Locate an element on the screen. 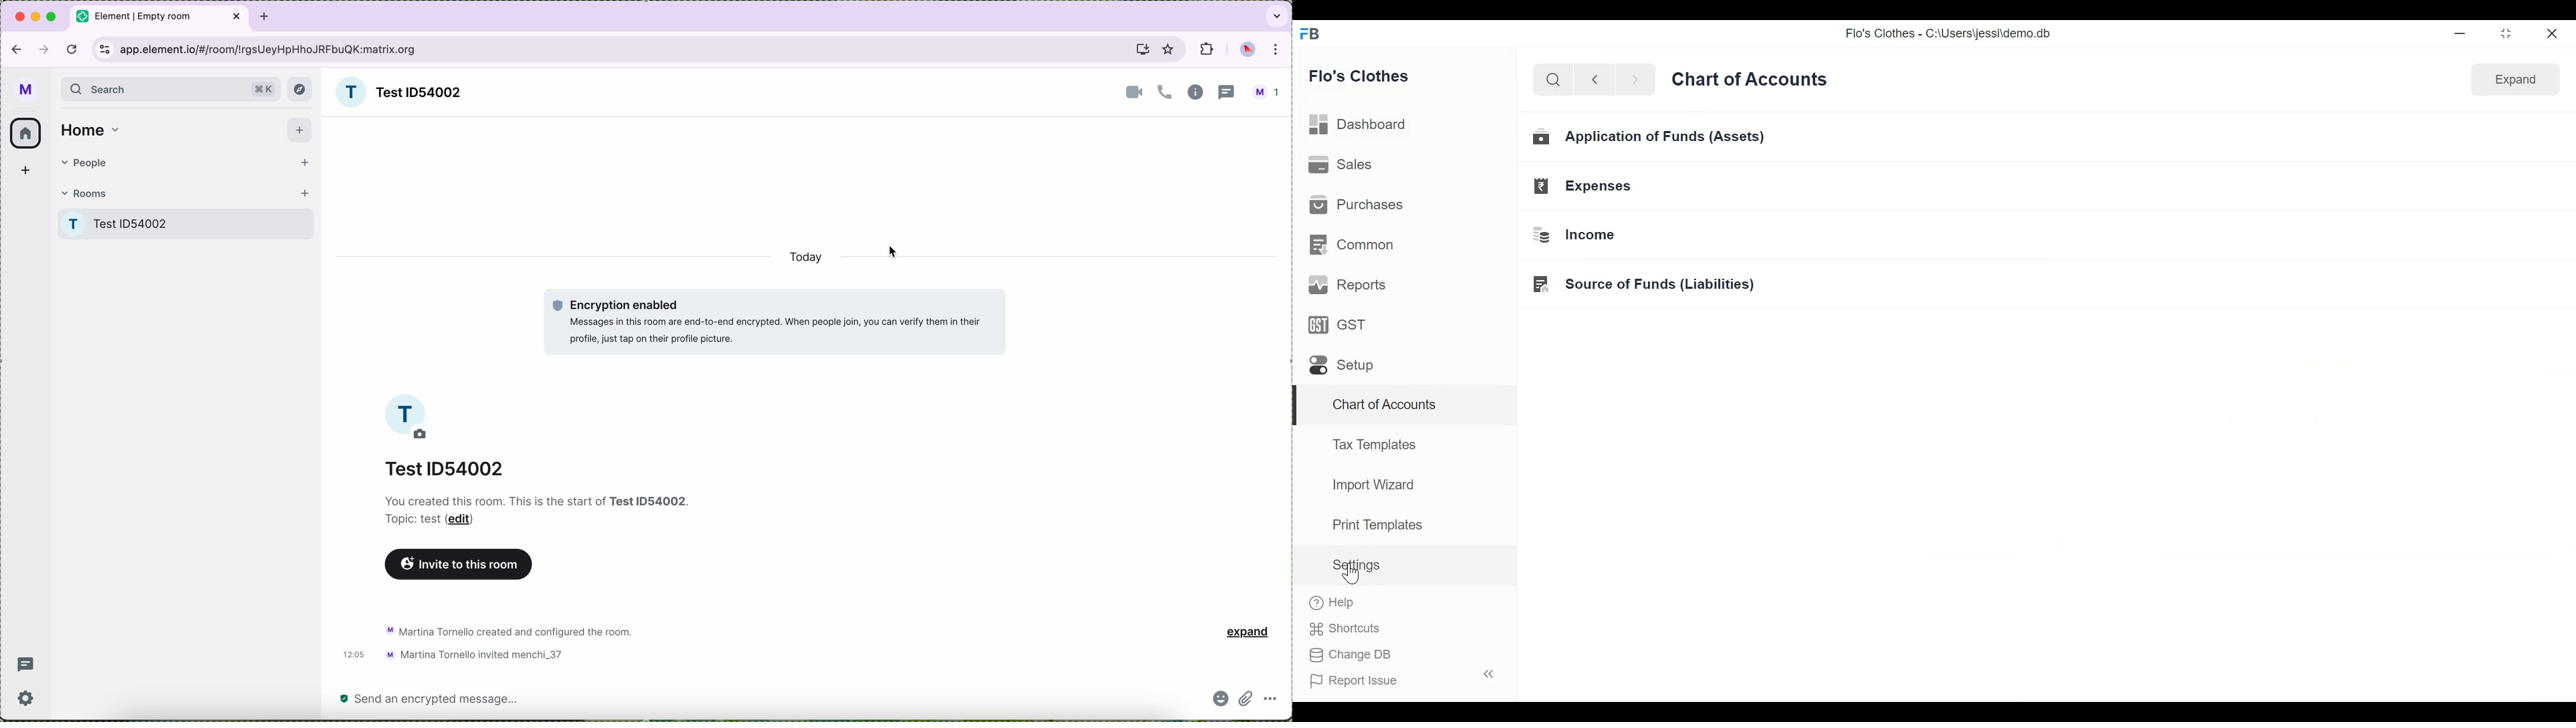 This screenshot has height=728, width=2576. Test room is located at coordinates (188, 222).